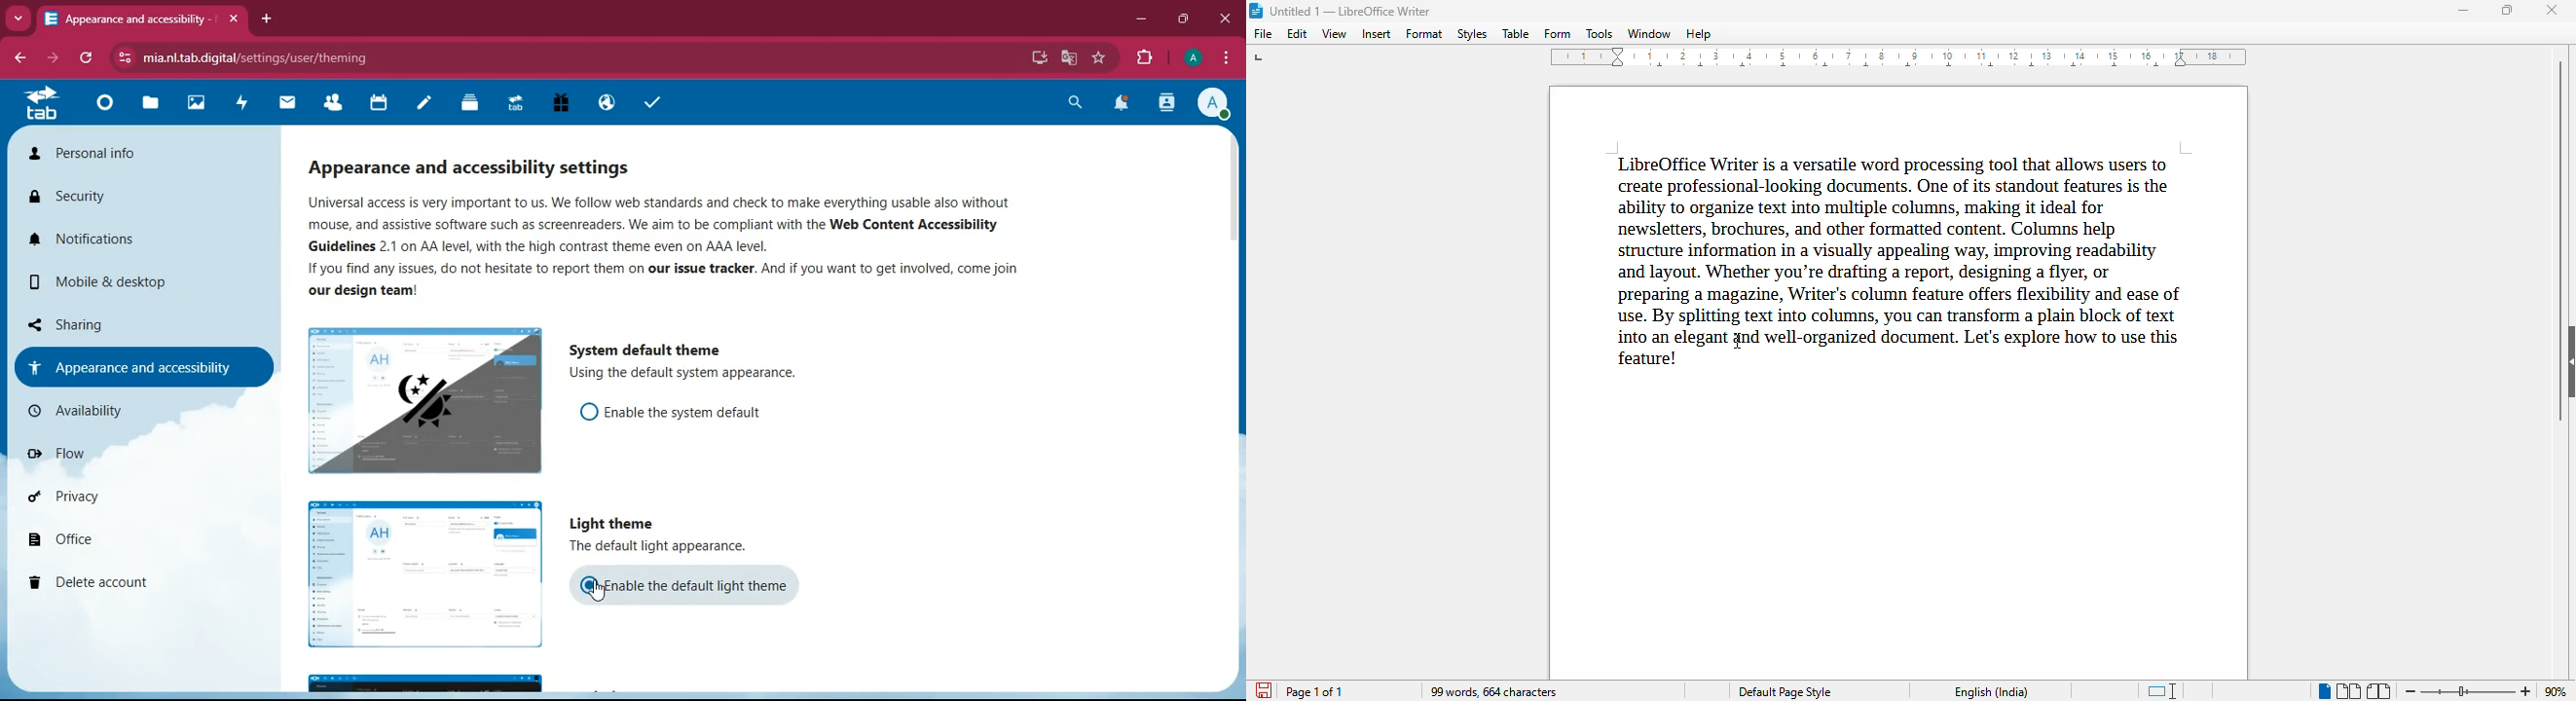 The width and height of the screenshot is (2576, 728). What do you see at coordinates (483, 162) in the screenshot?
I see `appearance` at bounding box center [483, 162].